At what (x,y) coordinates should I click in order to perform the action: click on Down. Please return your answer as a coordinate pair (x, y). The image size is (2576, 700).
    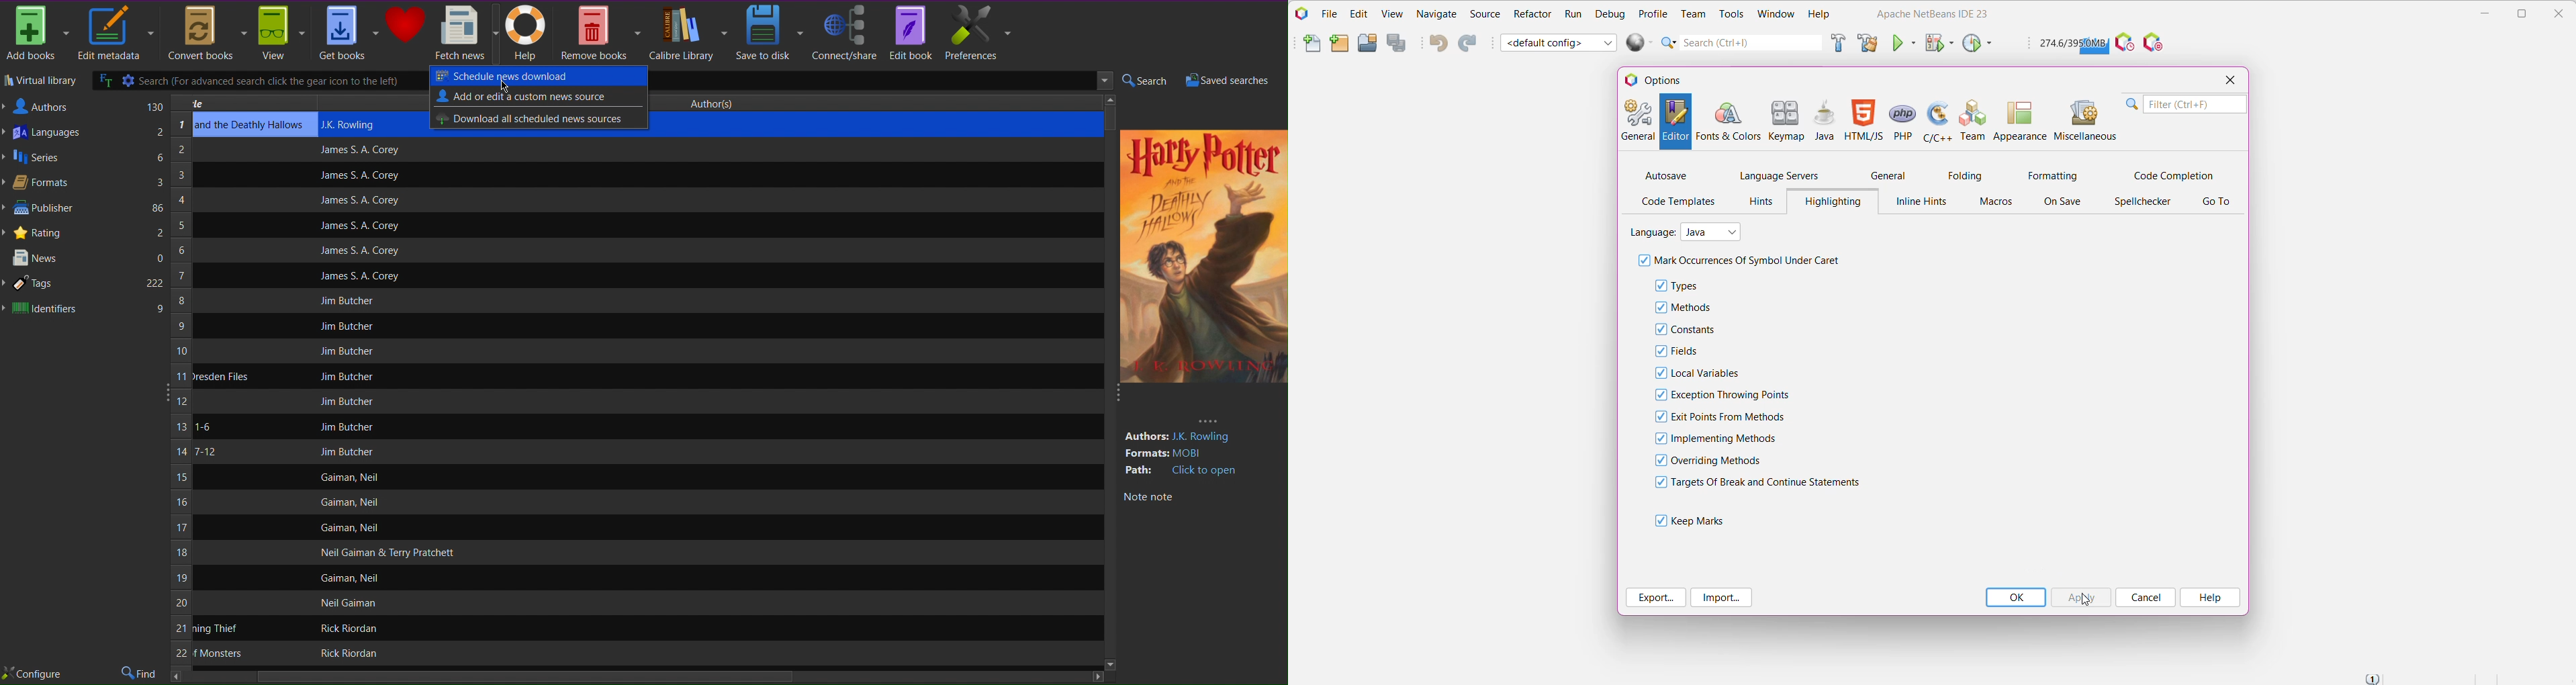
    Looking at the image, I should click on (1109, 664).